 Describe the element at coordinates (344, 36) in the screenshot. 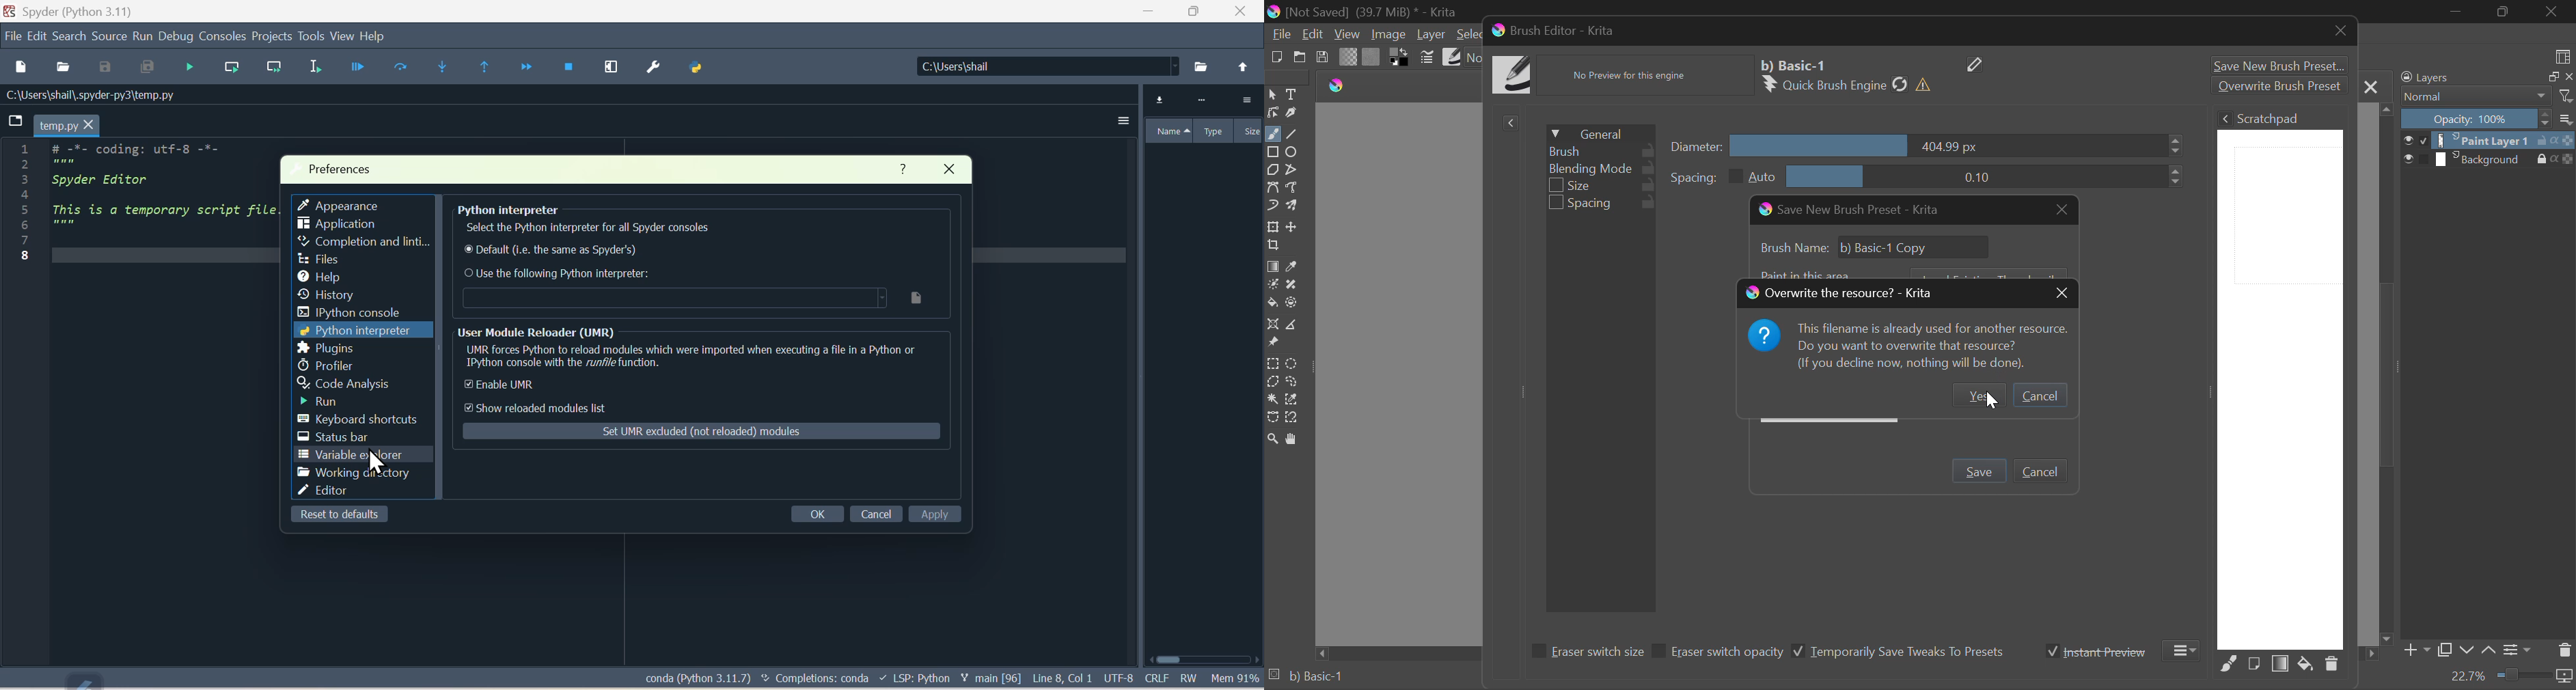

I see `view` at that location.